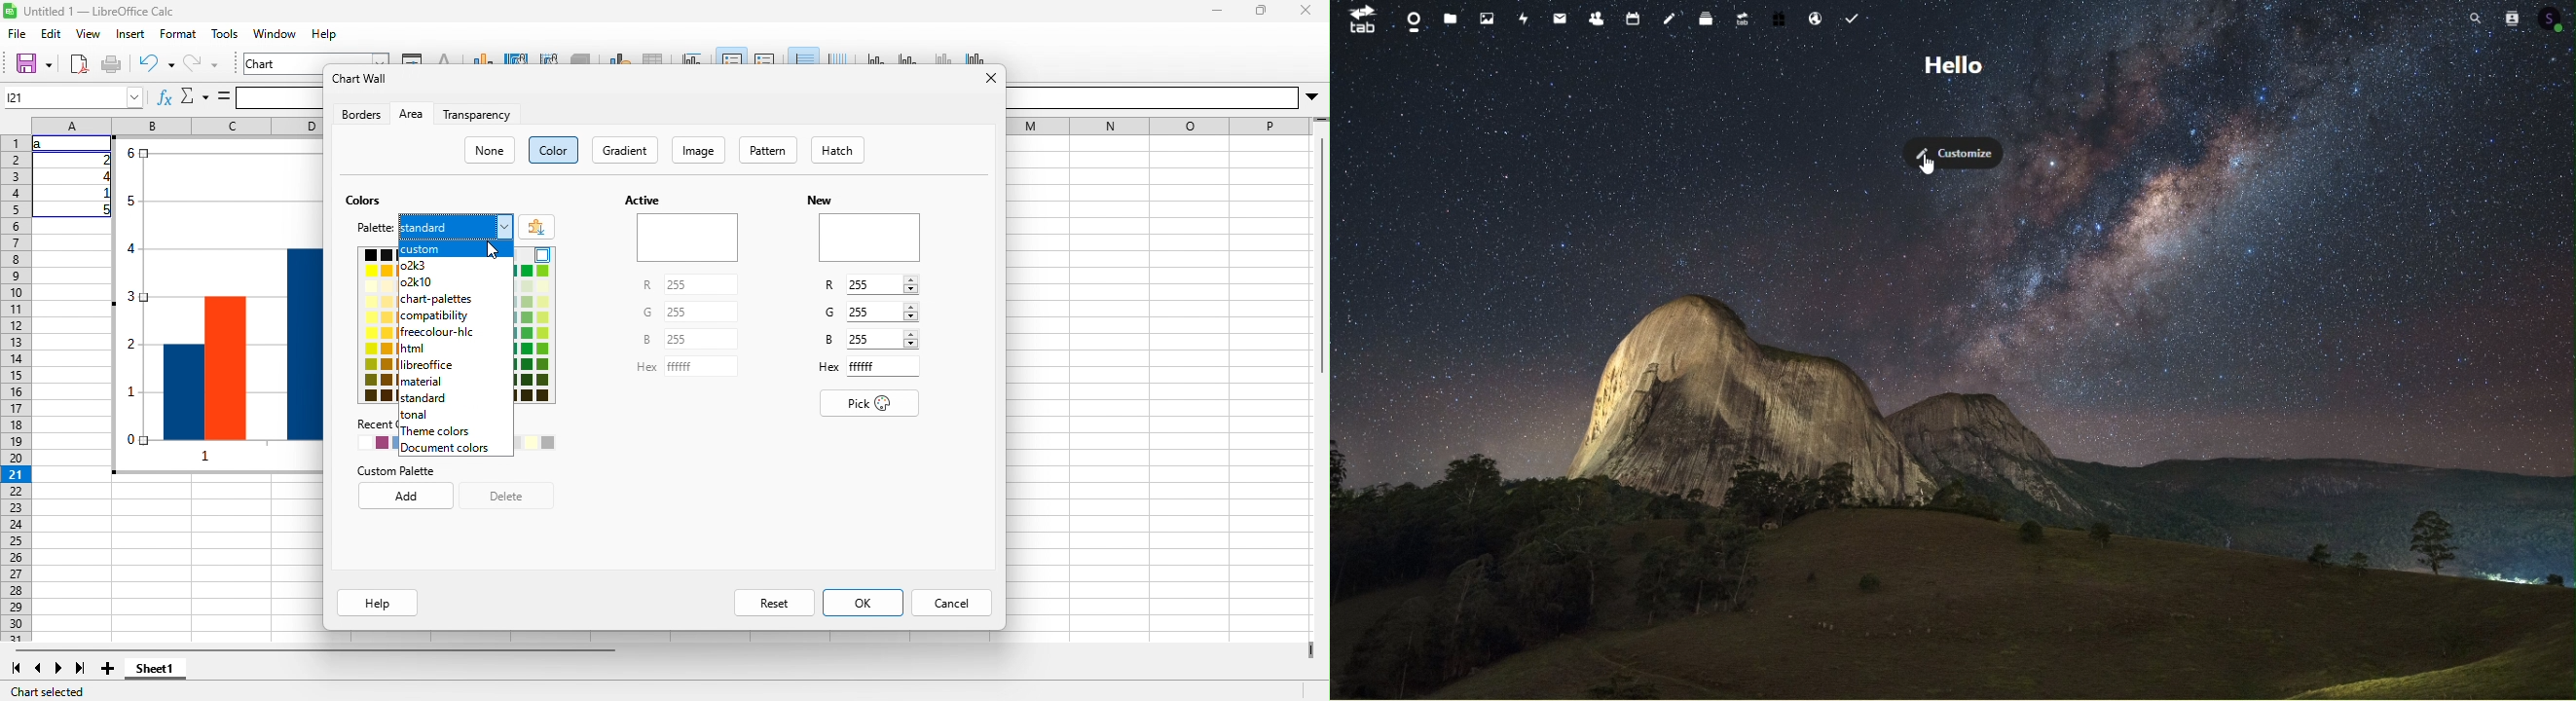  Describe the element at coordinates (456, 430) in the screenshot. I see `theme colors` at that location.